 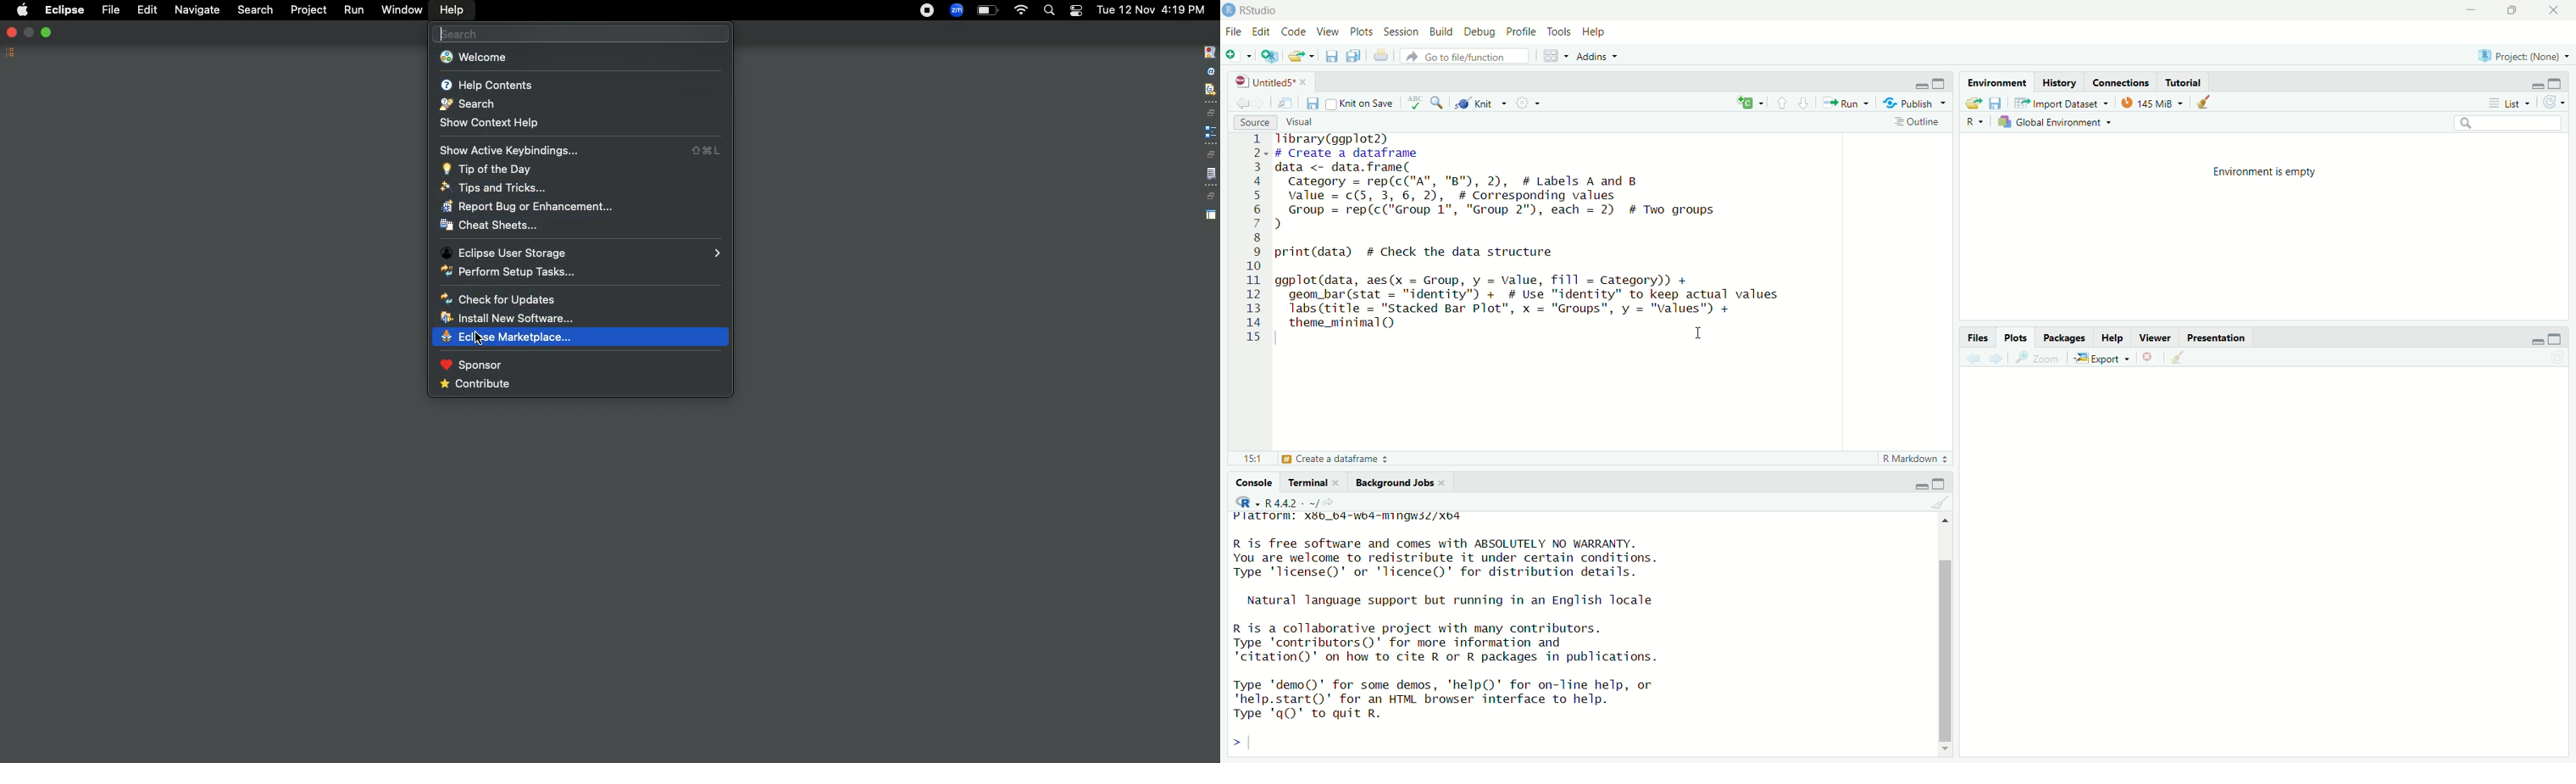 I want to click on Show in new window, so click(x=1287, y=102).